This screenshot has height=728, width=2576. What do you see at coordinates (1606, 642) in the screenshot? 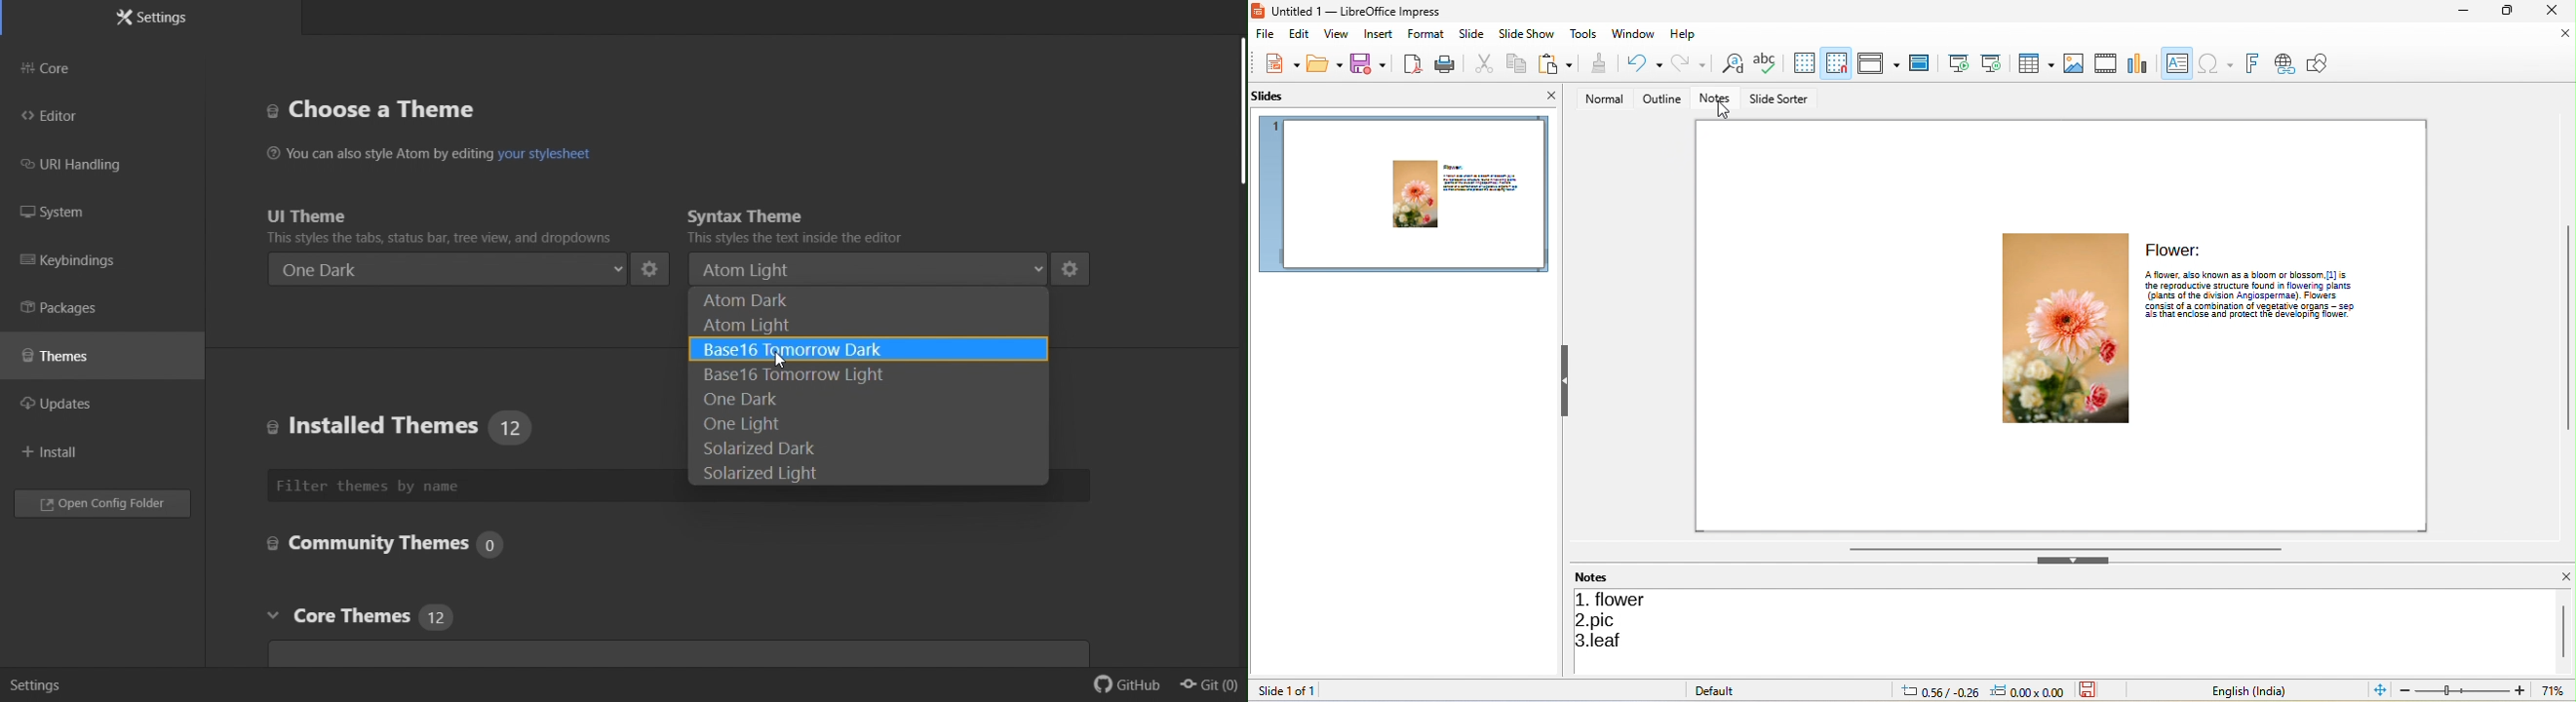
I see `leaf` at bounding box center [1606, 642].